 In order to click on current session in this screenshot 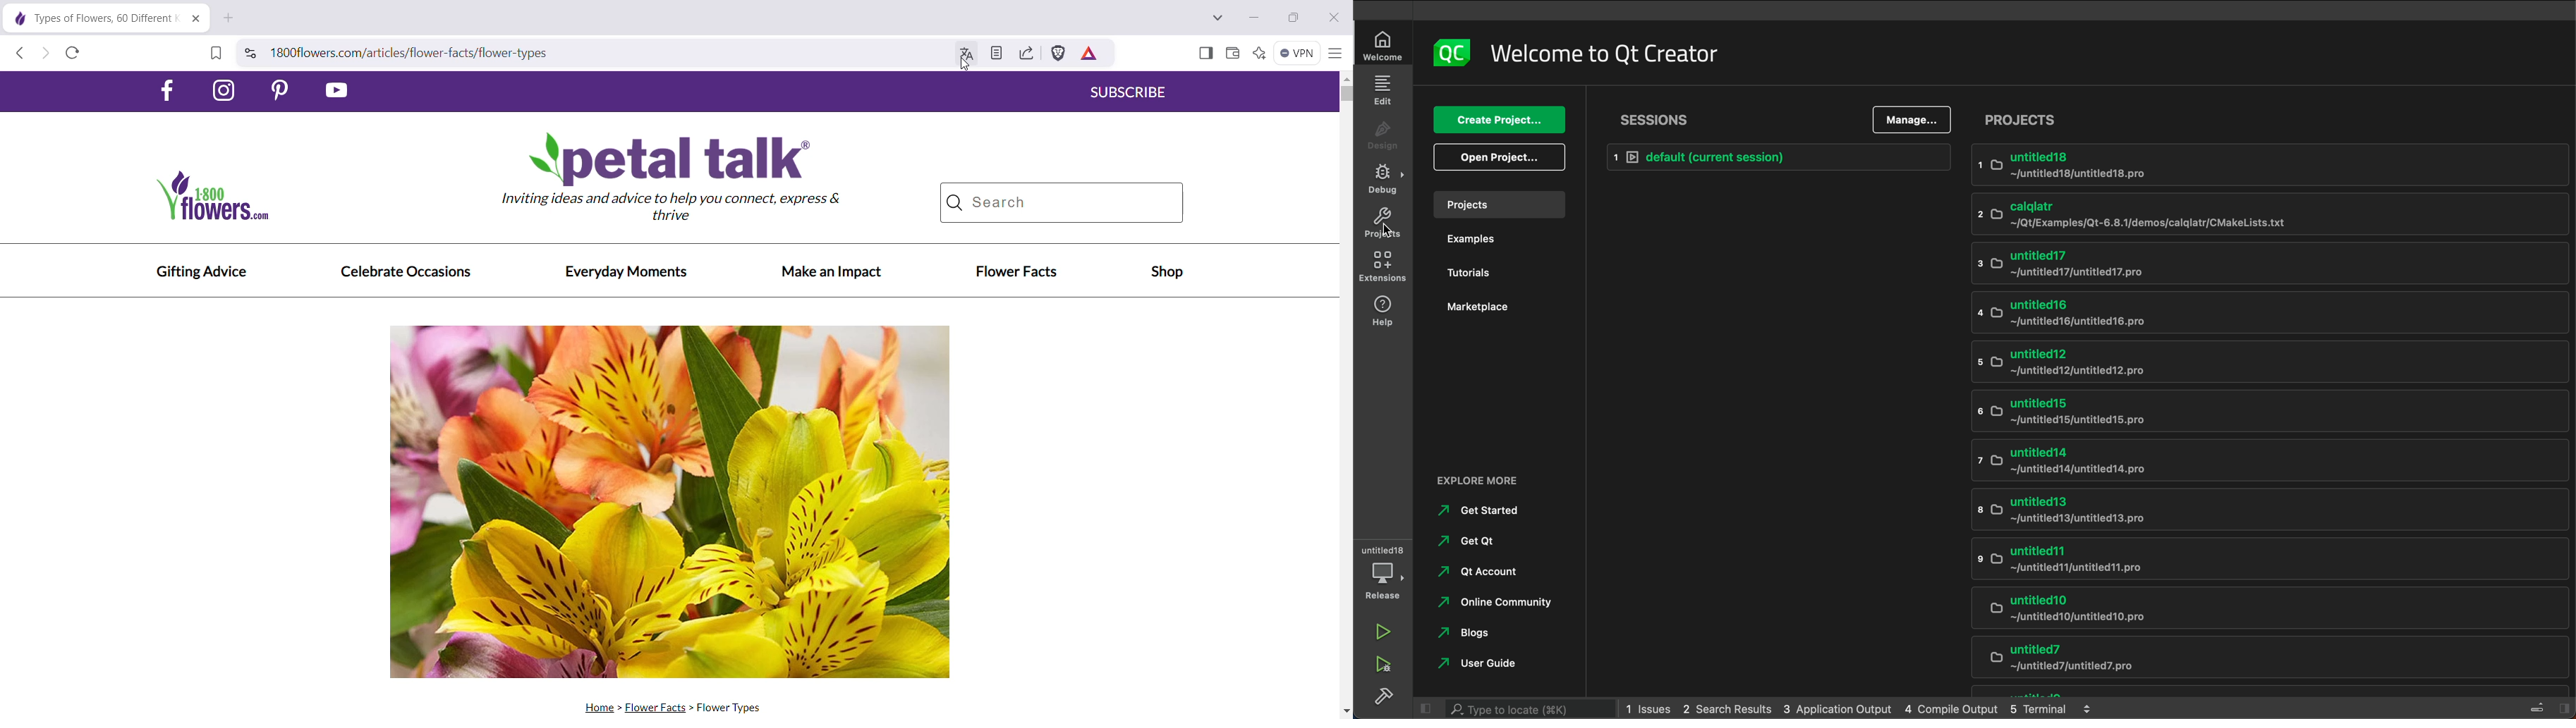, I will do `click(1777, 157)`.